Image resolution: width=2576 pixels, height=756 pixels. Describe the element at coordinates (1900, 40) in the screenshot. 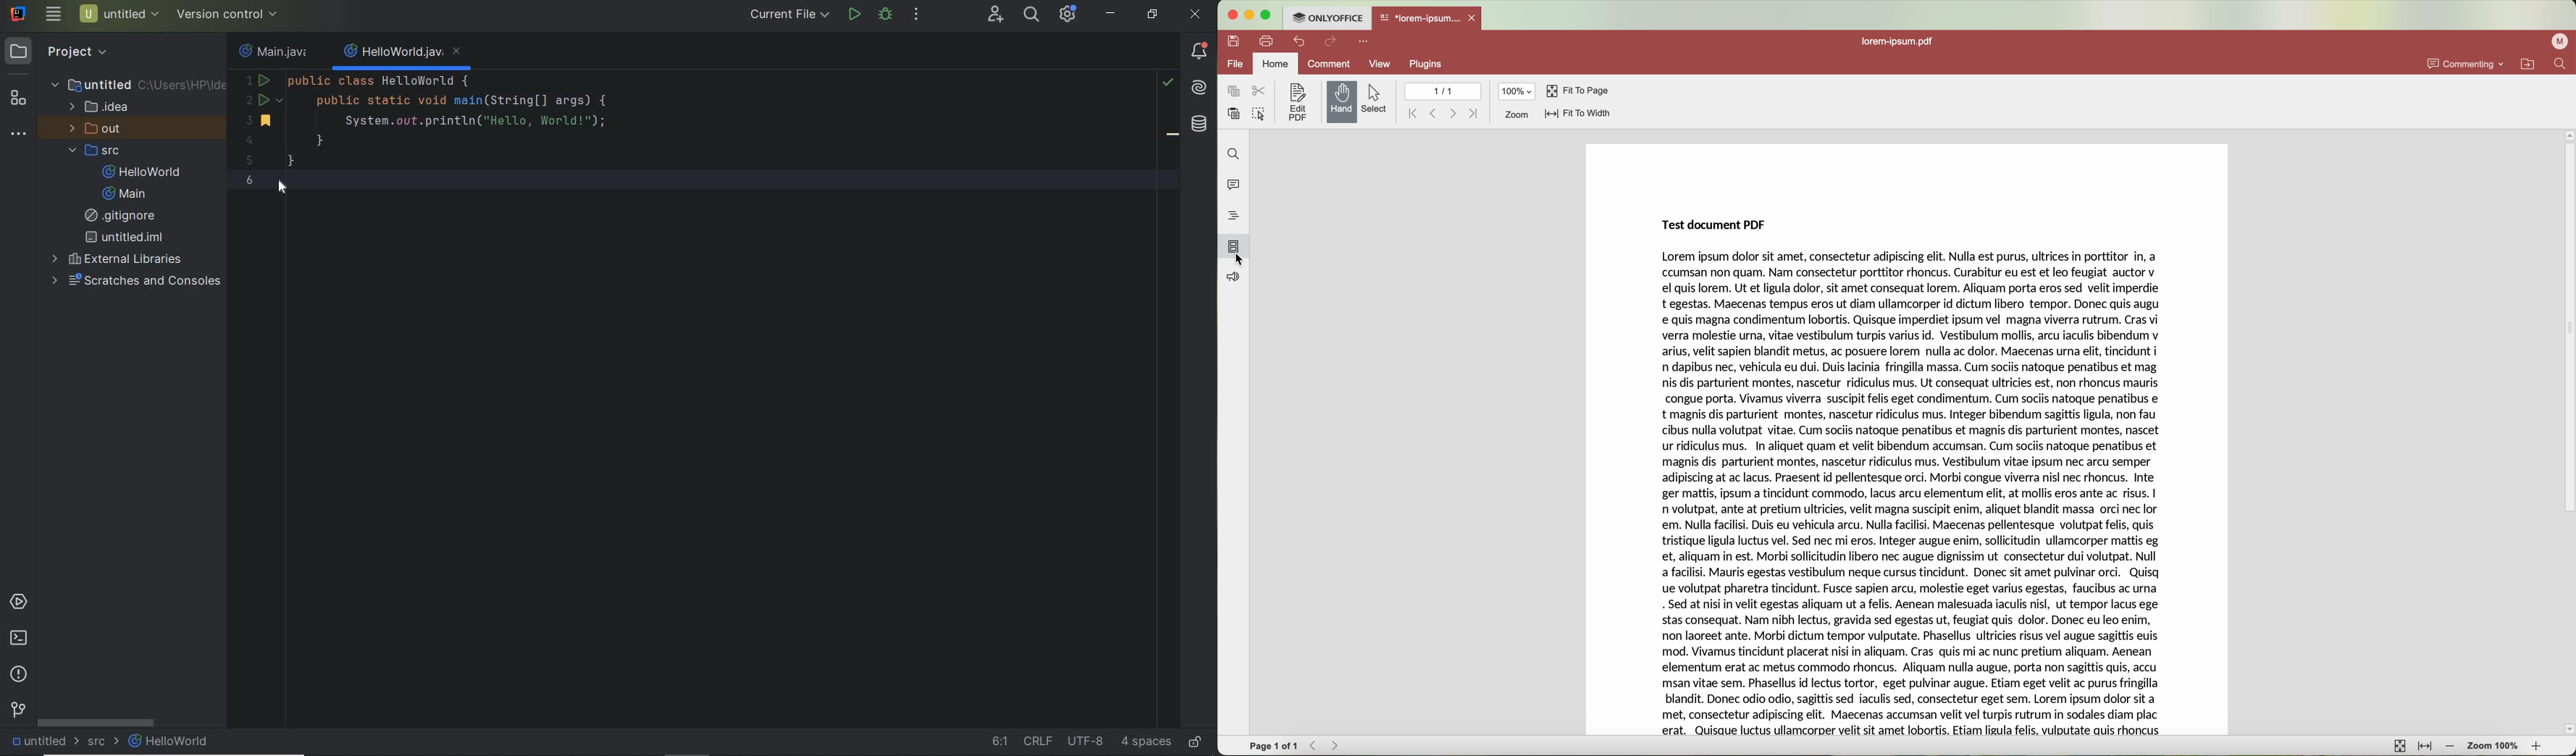

I see `lorem-ipsum.pdf` at that location.